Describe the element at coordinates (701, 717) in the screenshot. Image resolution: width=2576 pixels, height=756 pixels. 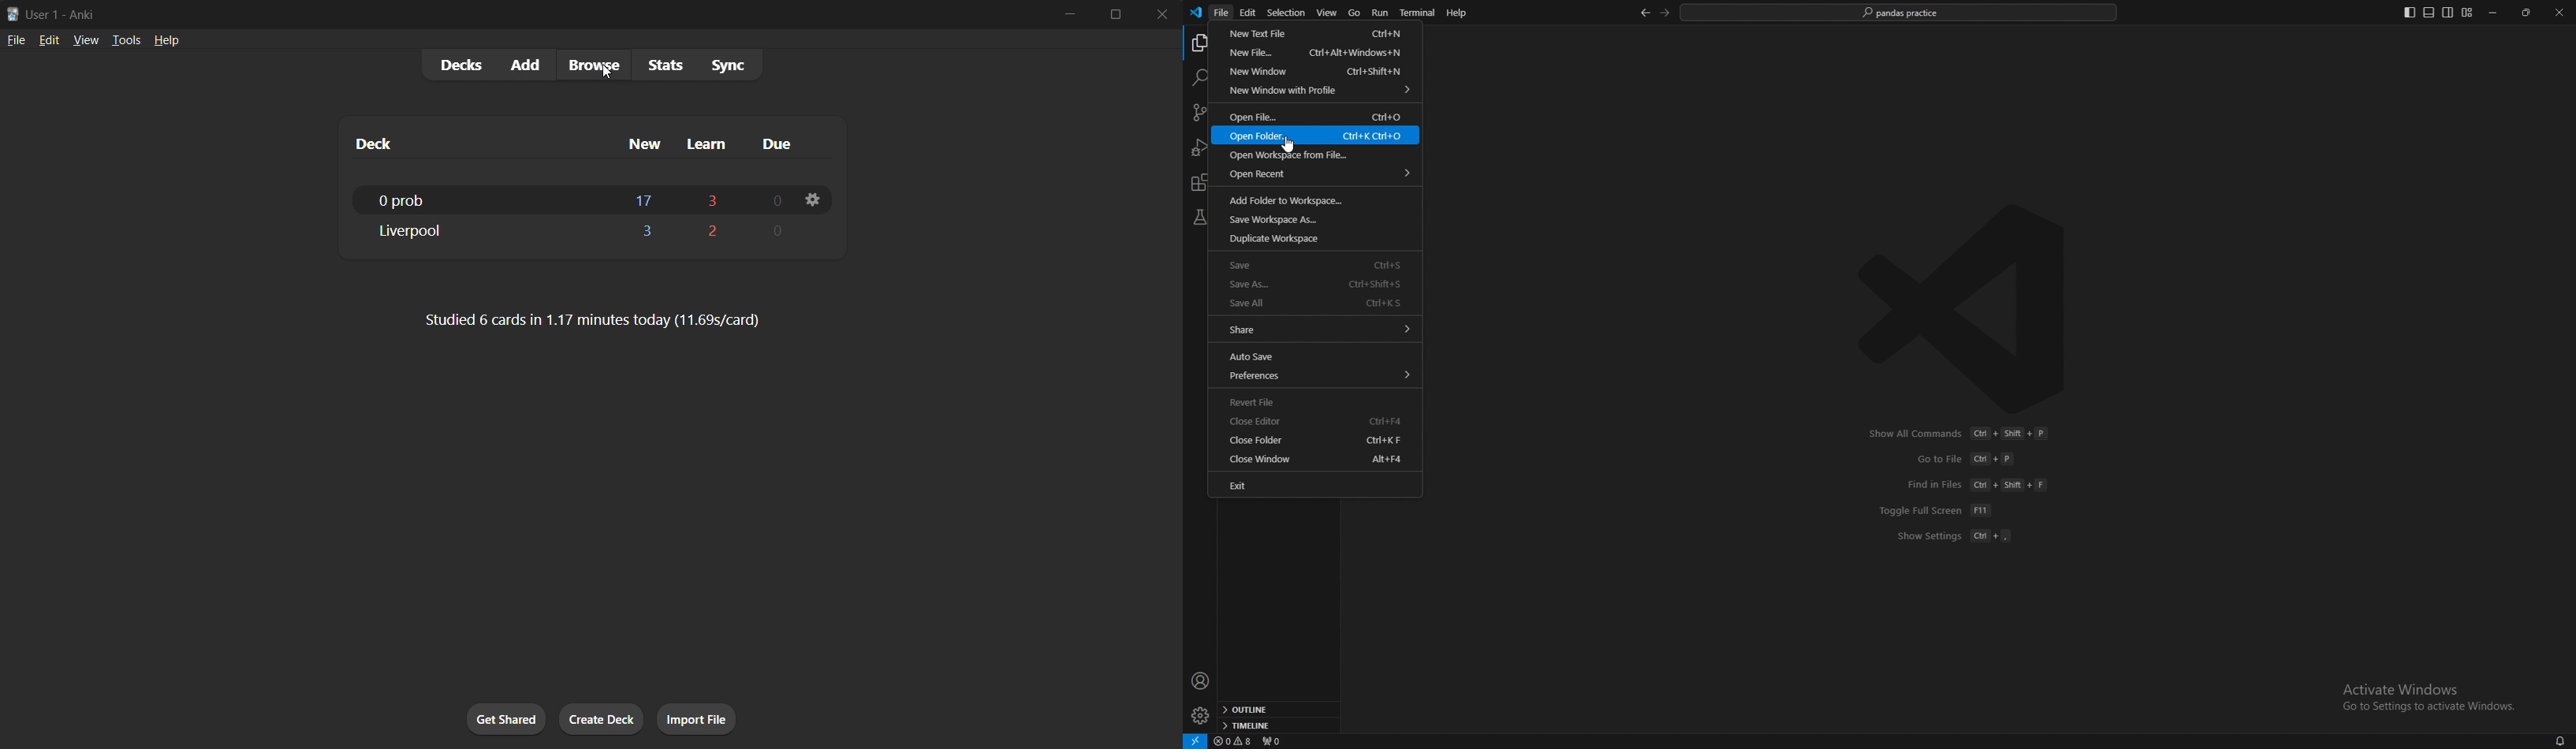
I see `import file` at that location.